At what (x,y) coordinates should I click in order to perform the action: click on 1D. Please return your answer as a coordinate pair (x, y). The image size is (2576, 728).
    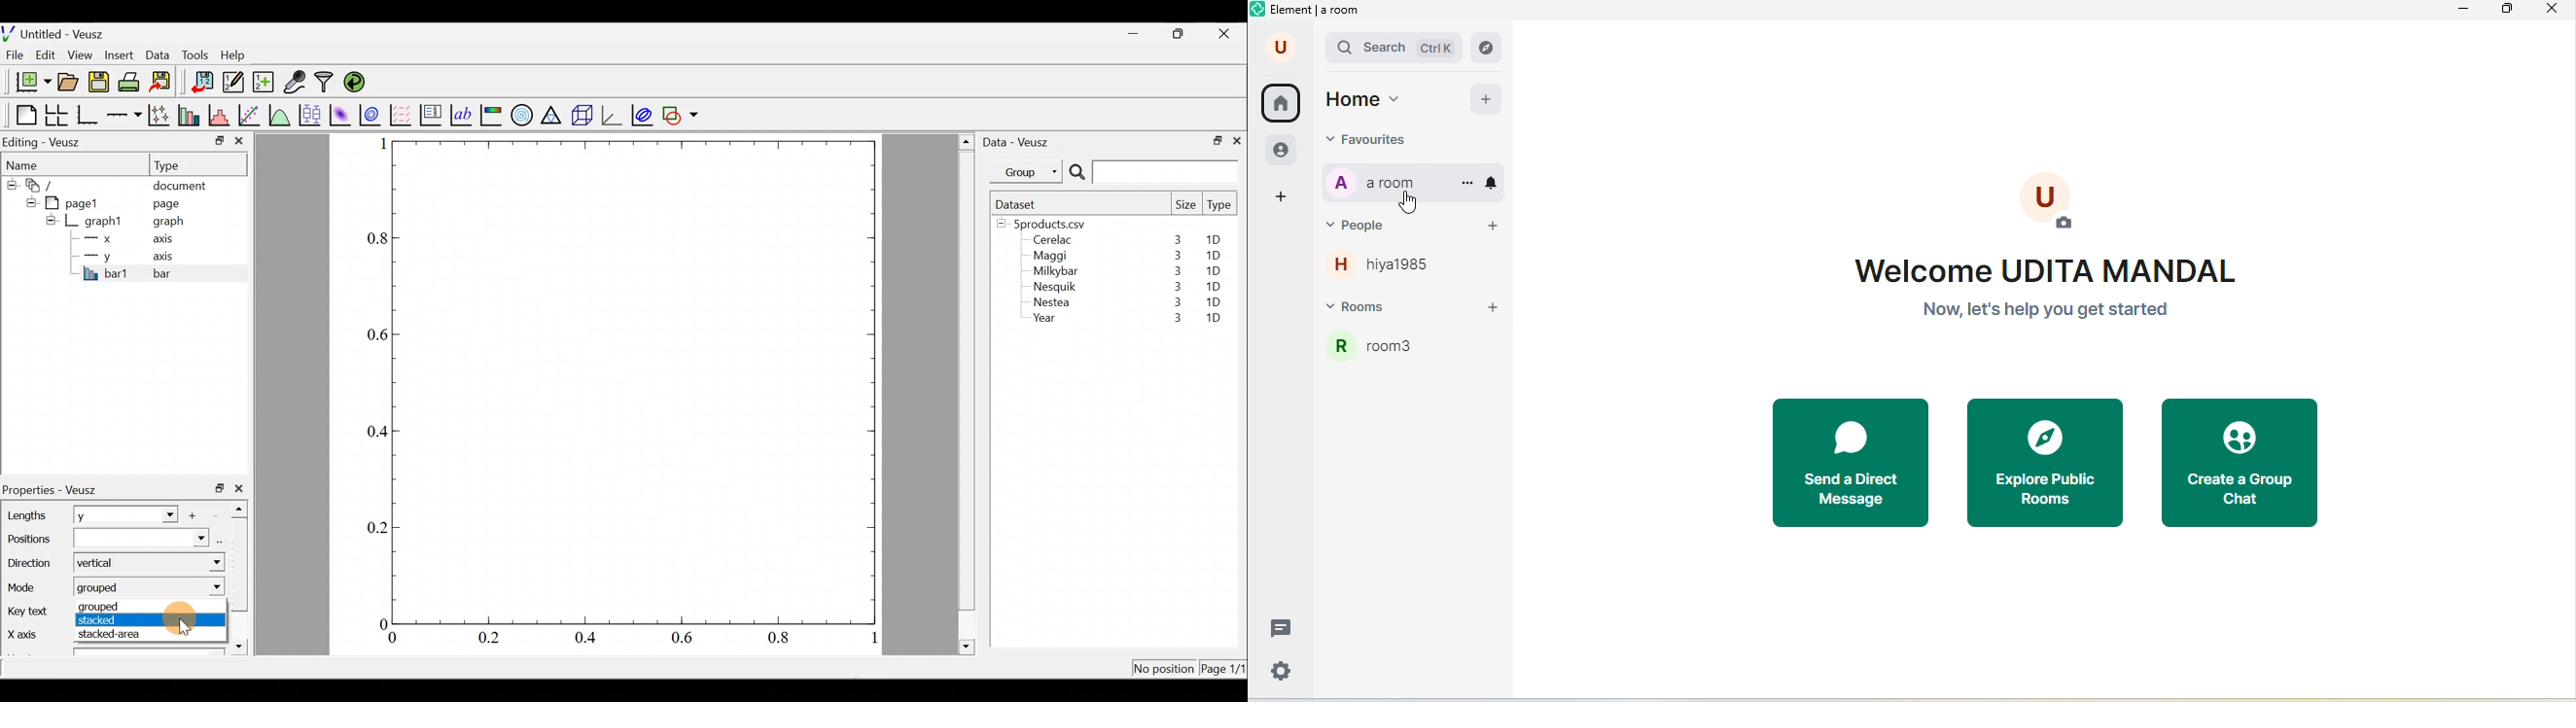
    Looking at the image, I should click on (1214, 319).